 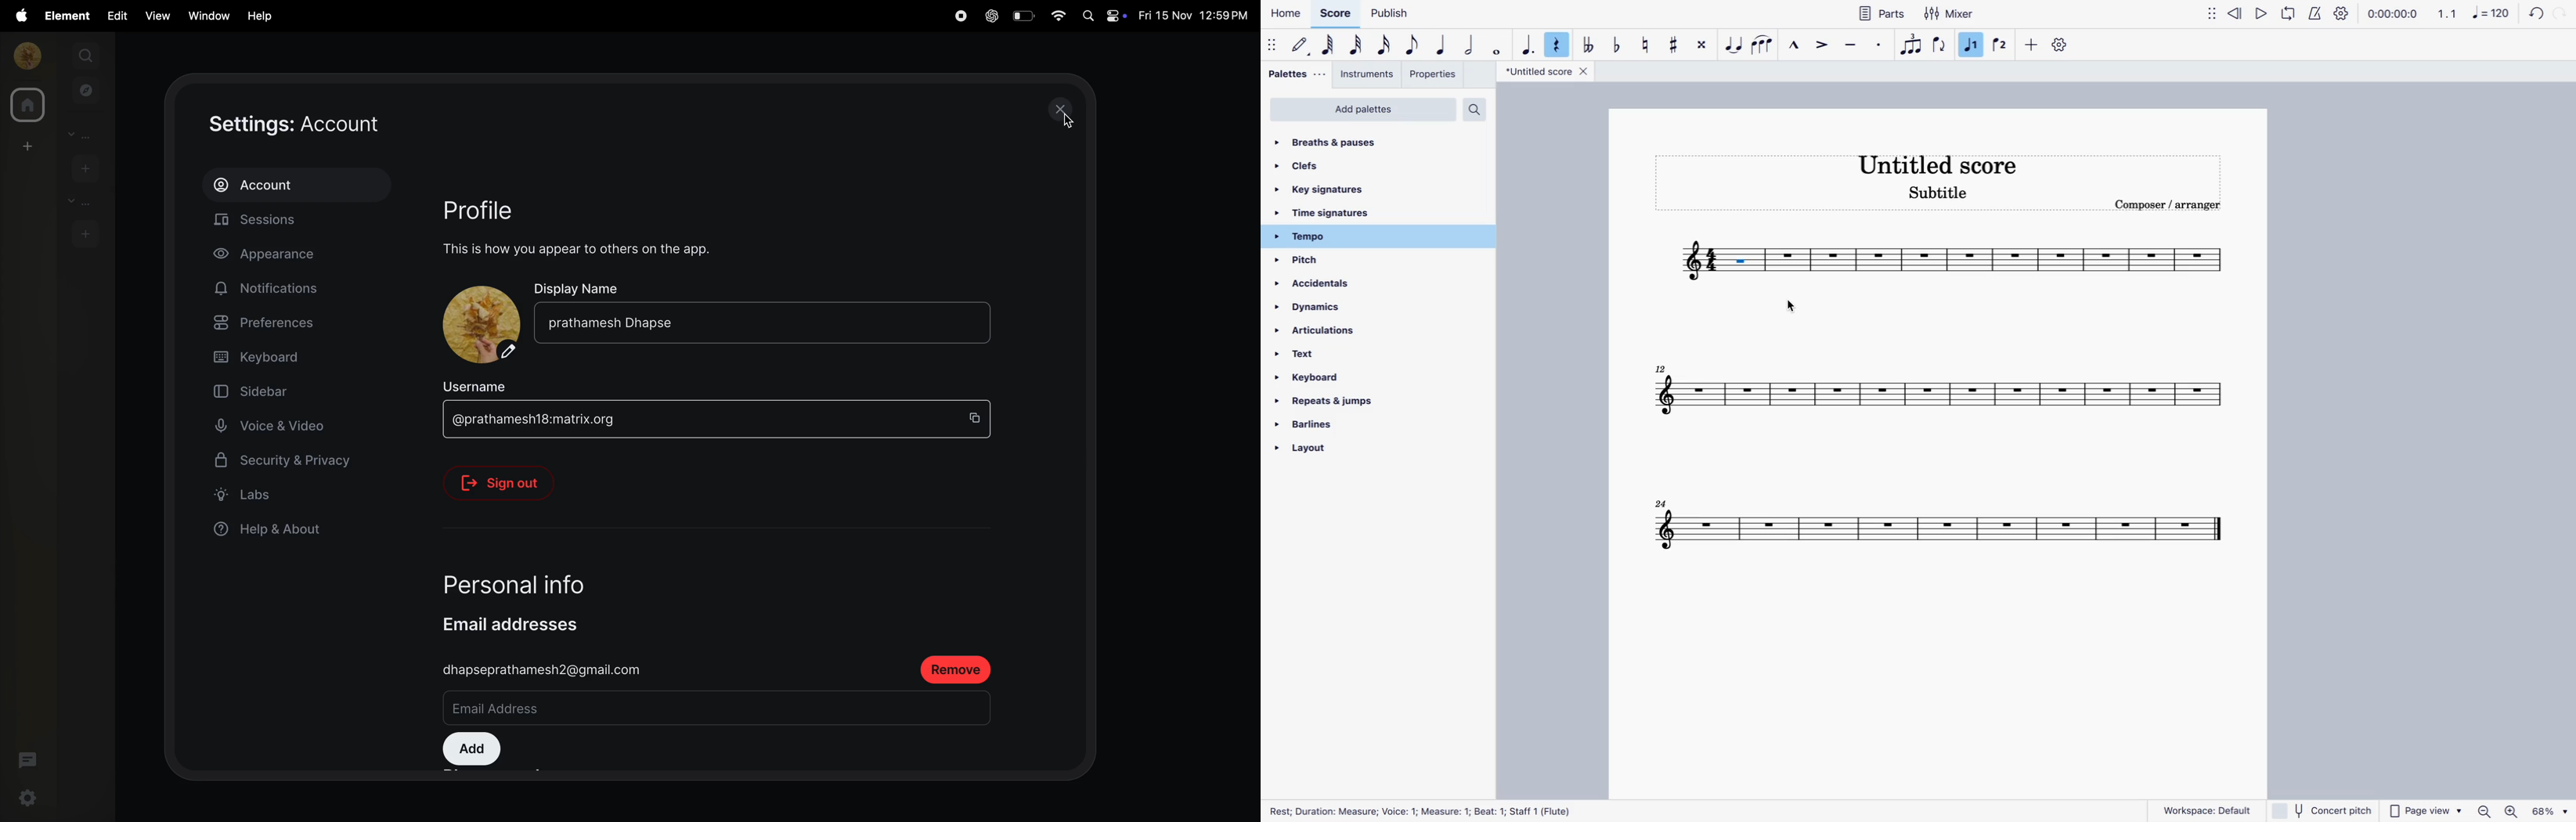 What do you see at coordinates (1337, 14) in the screenshot?
I see `score` at bounding box center [1337, 14].